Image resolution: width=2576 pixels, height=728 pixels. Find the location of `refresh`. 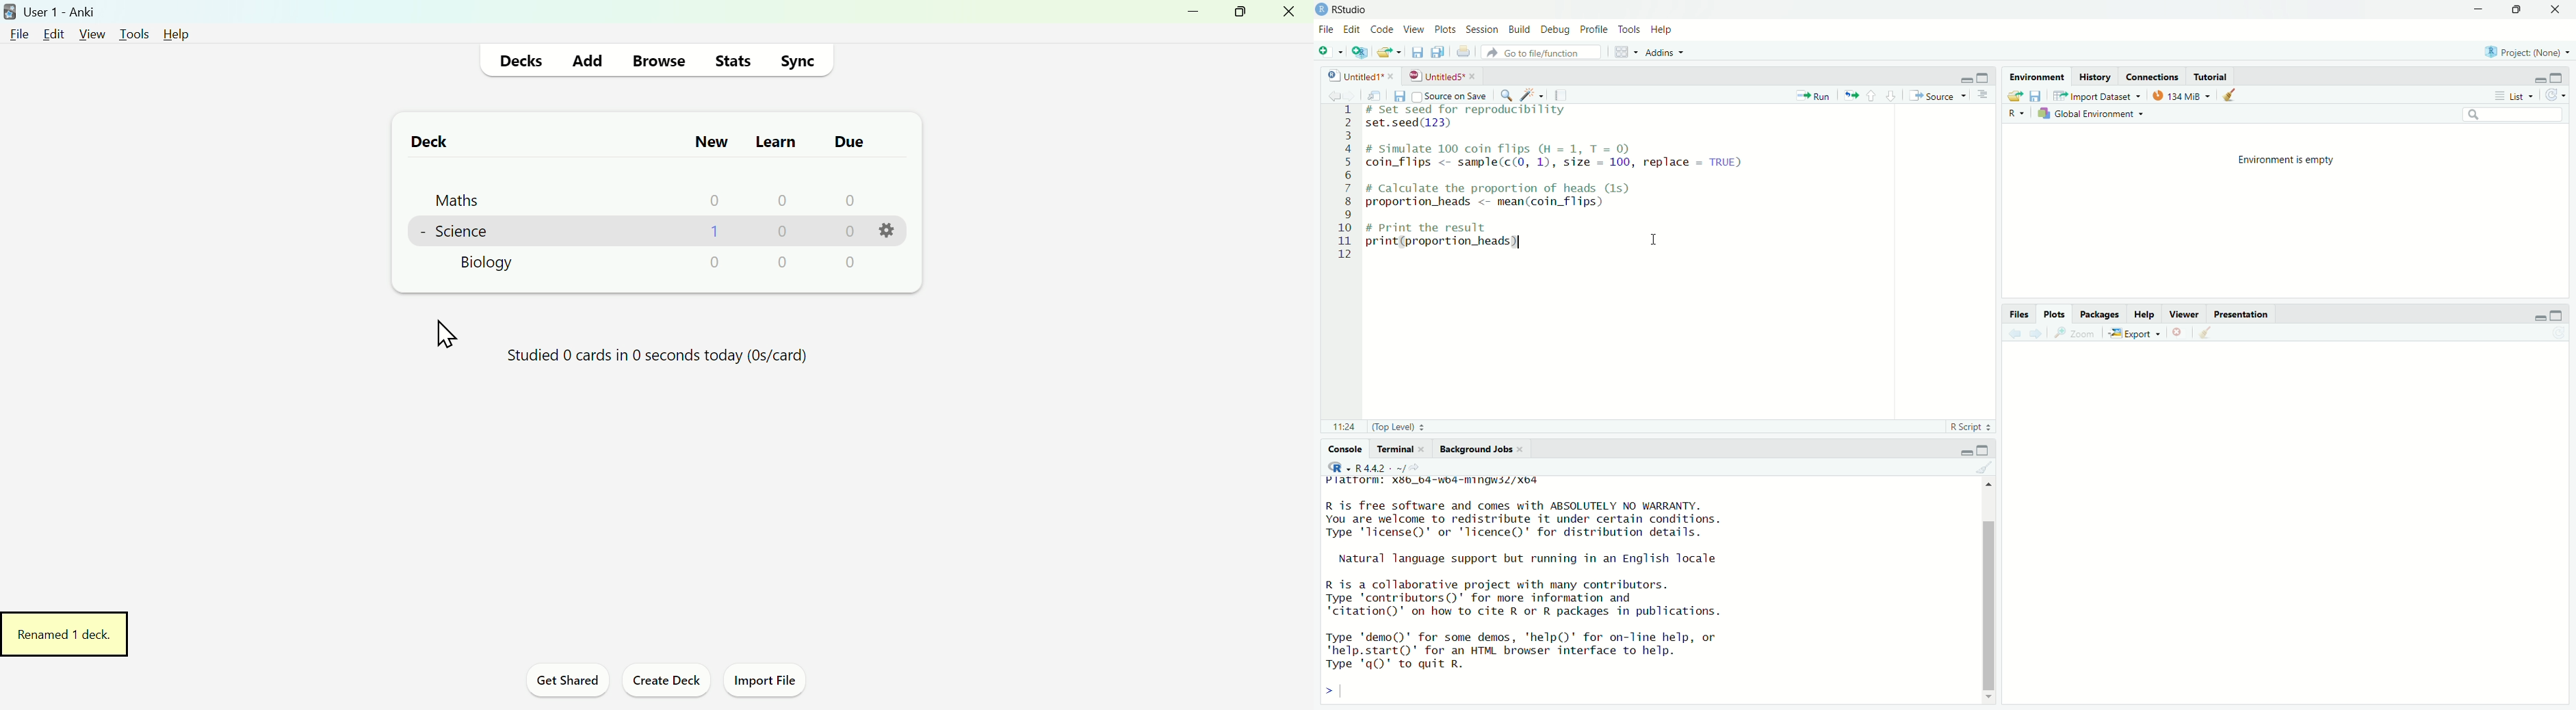

refresh is located at coordinates (2561, 95).